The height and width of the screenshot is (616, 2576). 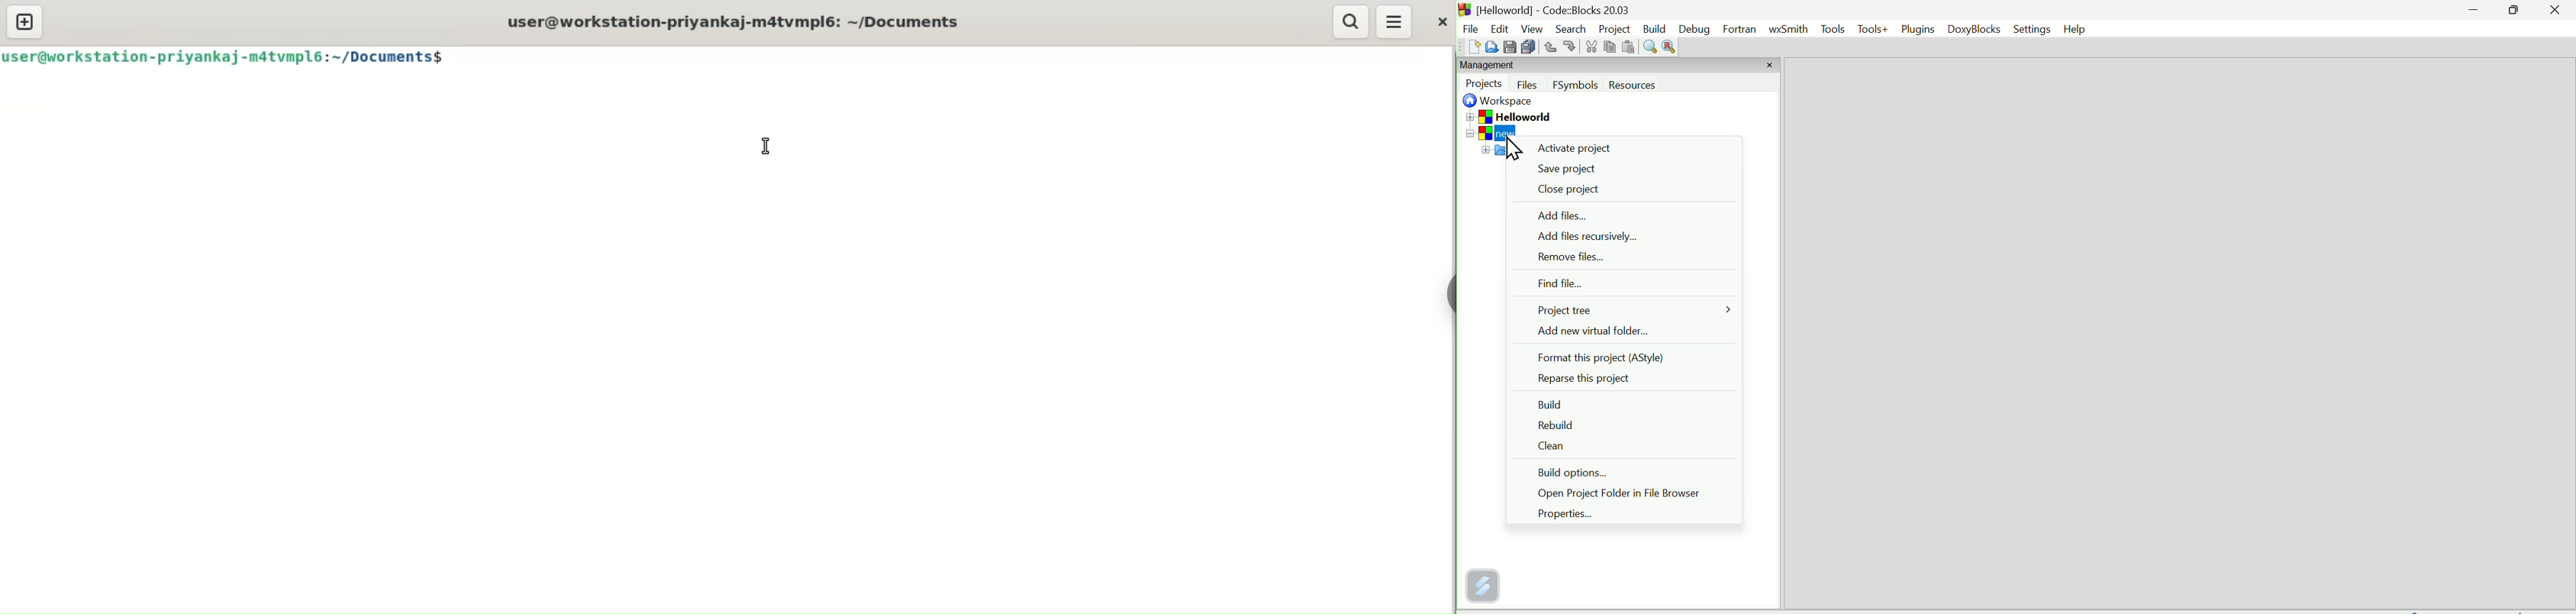 I want to click on Projects, so click(x=1485, y=84).